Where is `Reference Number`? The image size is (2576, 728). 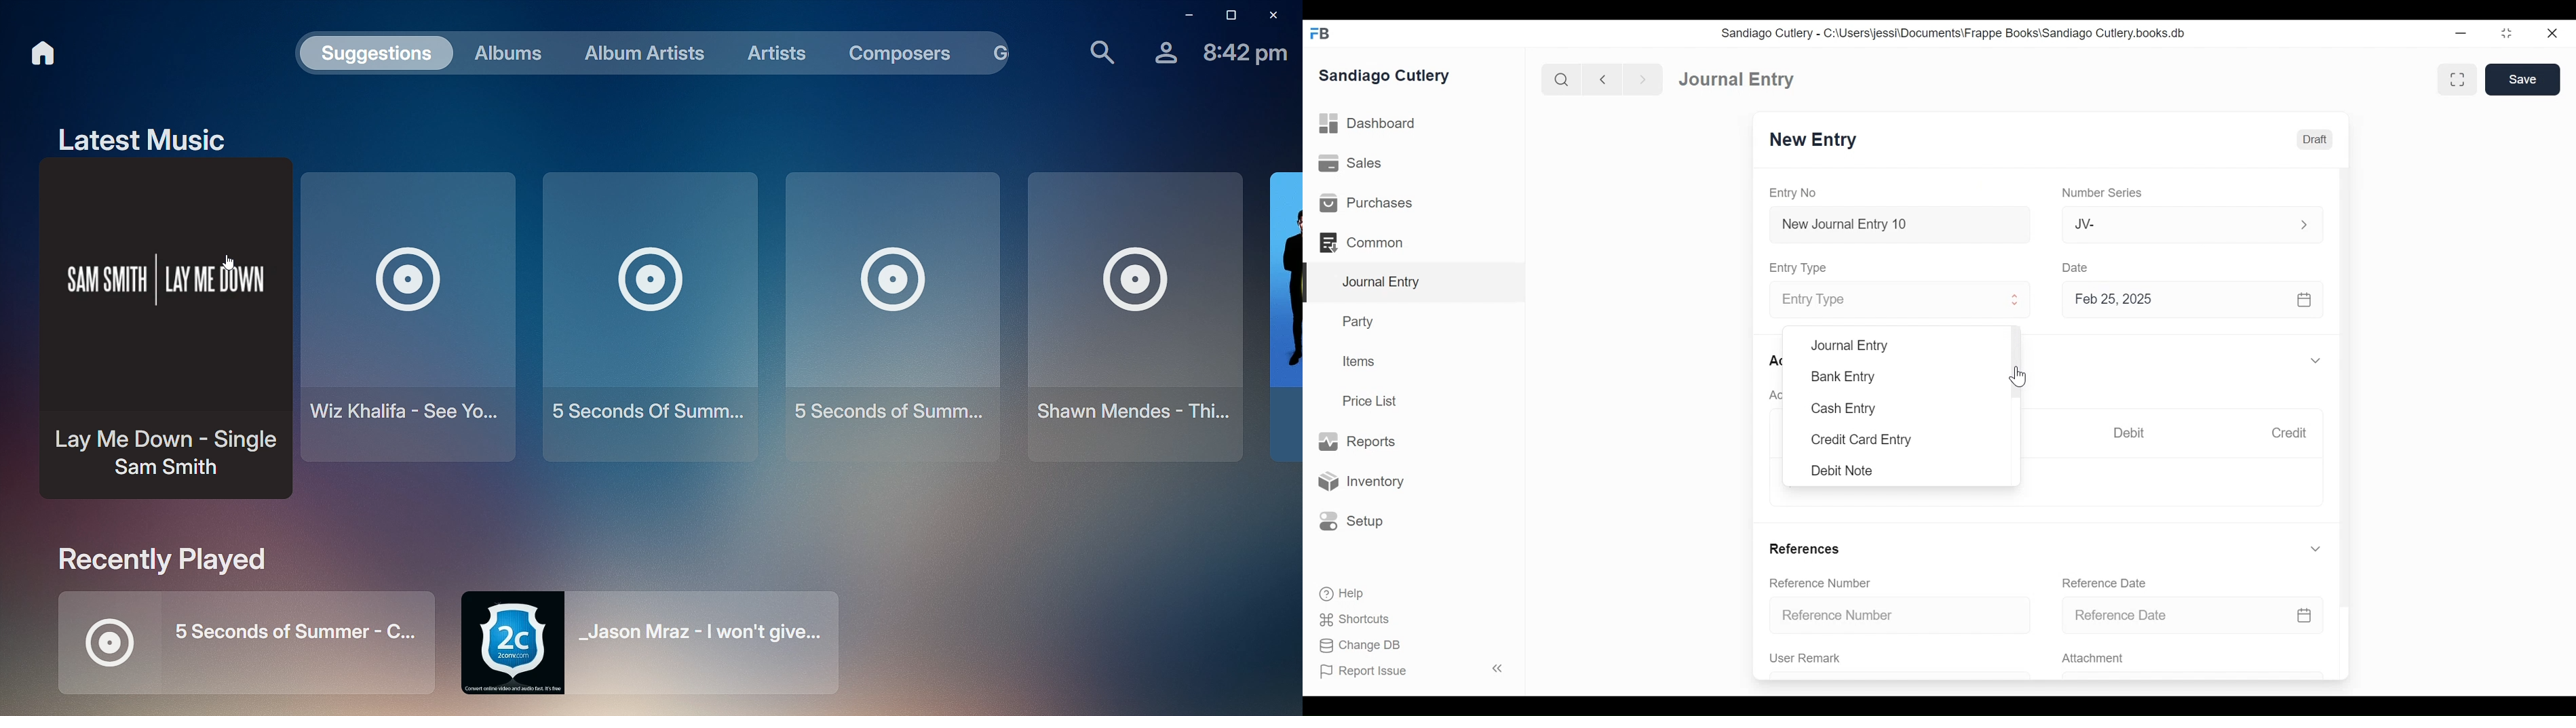
Reference Number is located at coordinates (1823, 584).